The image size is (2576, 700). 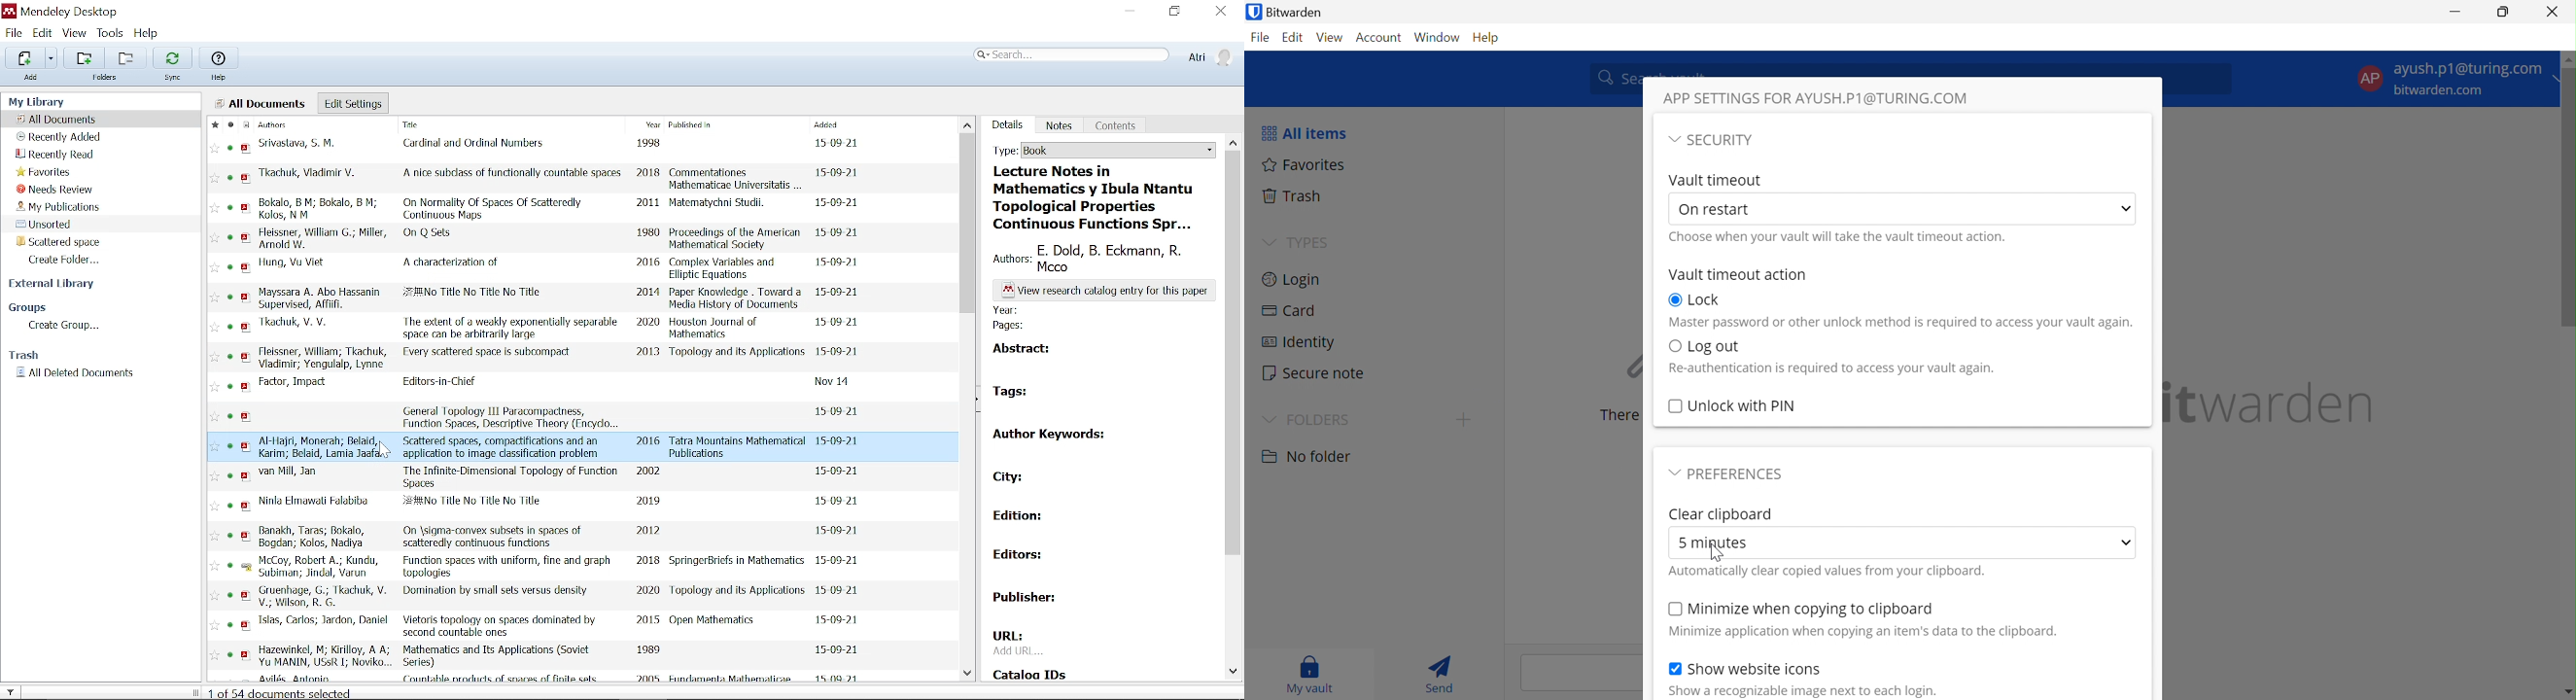 I want to click on title, so click(x=490, y=353).